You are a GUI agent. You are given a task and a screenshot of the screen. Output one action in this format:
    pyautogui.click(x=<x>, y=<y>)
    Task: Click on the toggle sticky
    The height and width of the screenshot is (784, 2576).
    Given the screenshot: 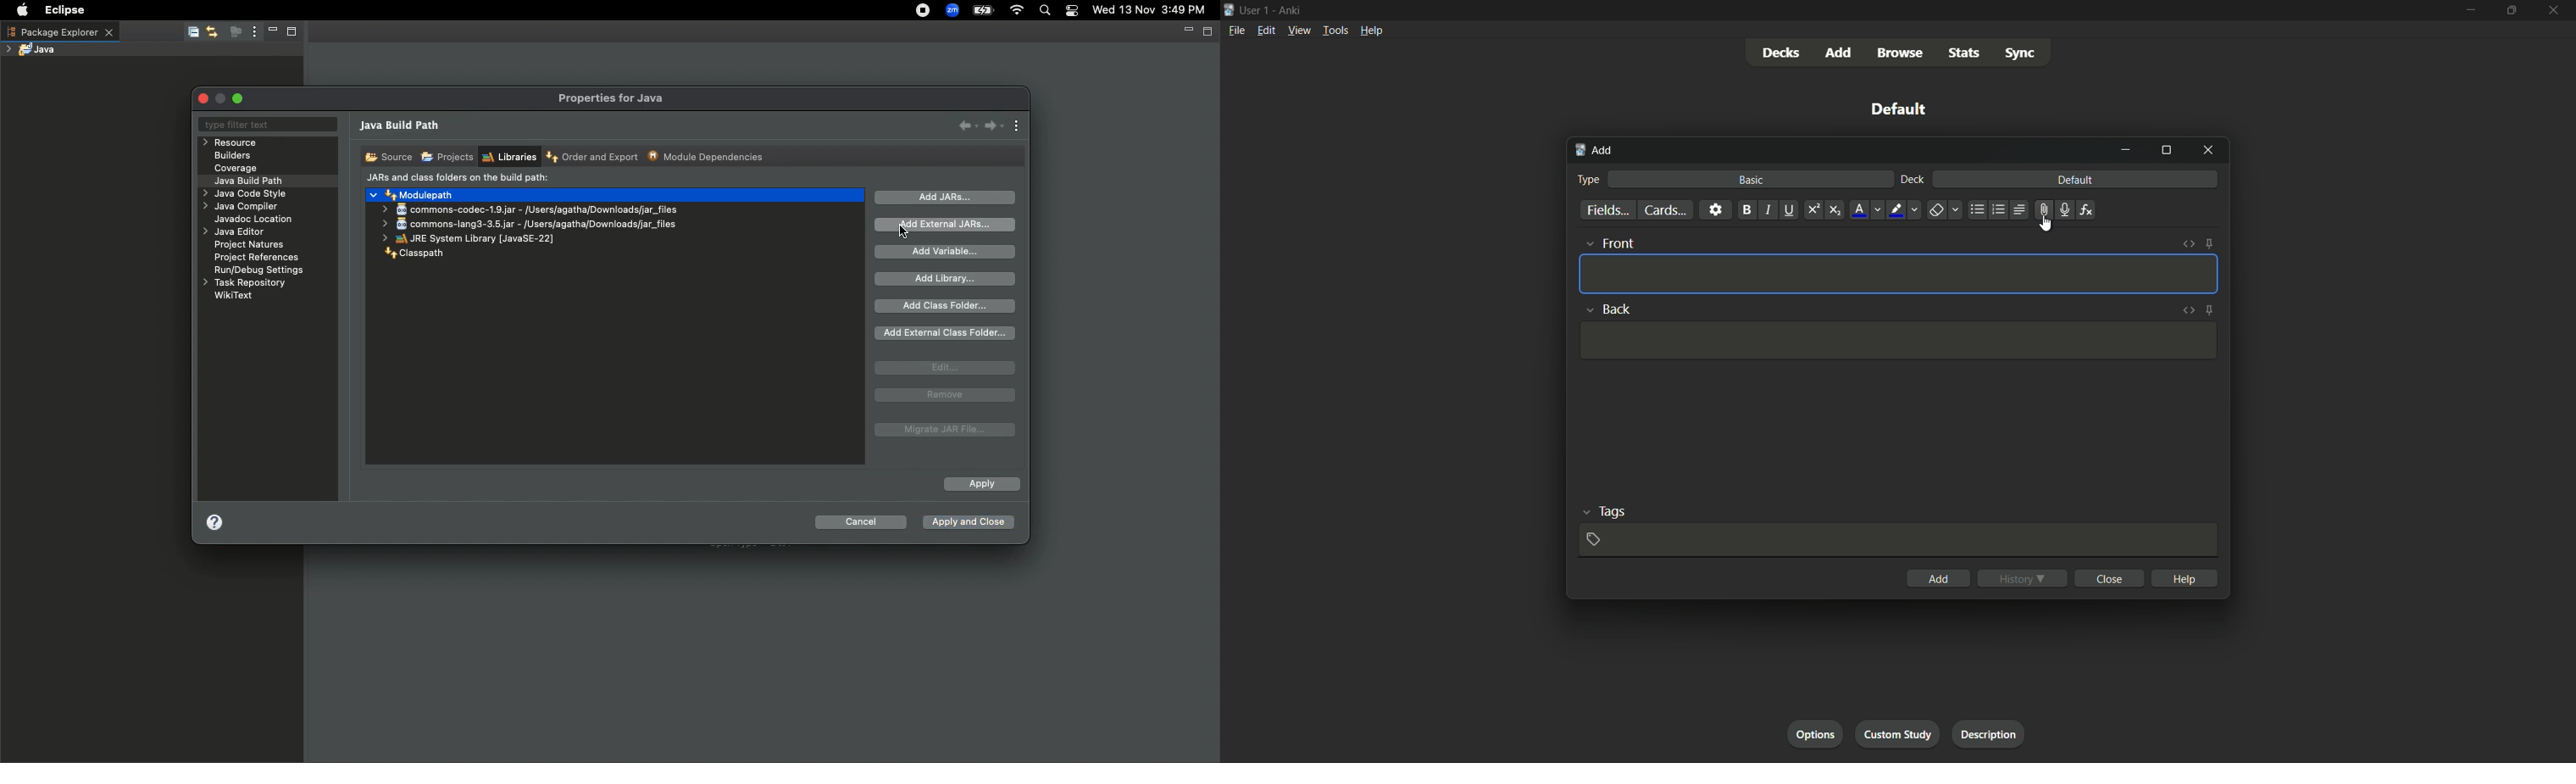 What is the action you would take?
    pyautogui.click(x=2212, y=242)
    